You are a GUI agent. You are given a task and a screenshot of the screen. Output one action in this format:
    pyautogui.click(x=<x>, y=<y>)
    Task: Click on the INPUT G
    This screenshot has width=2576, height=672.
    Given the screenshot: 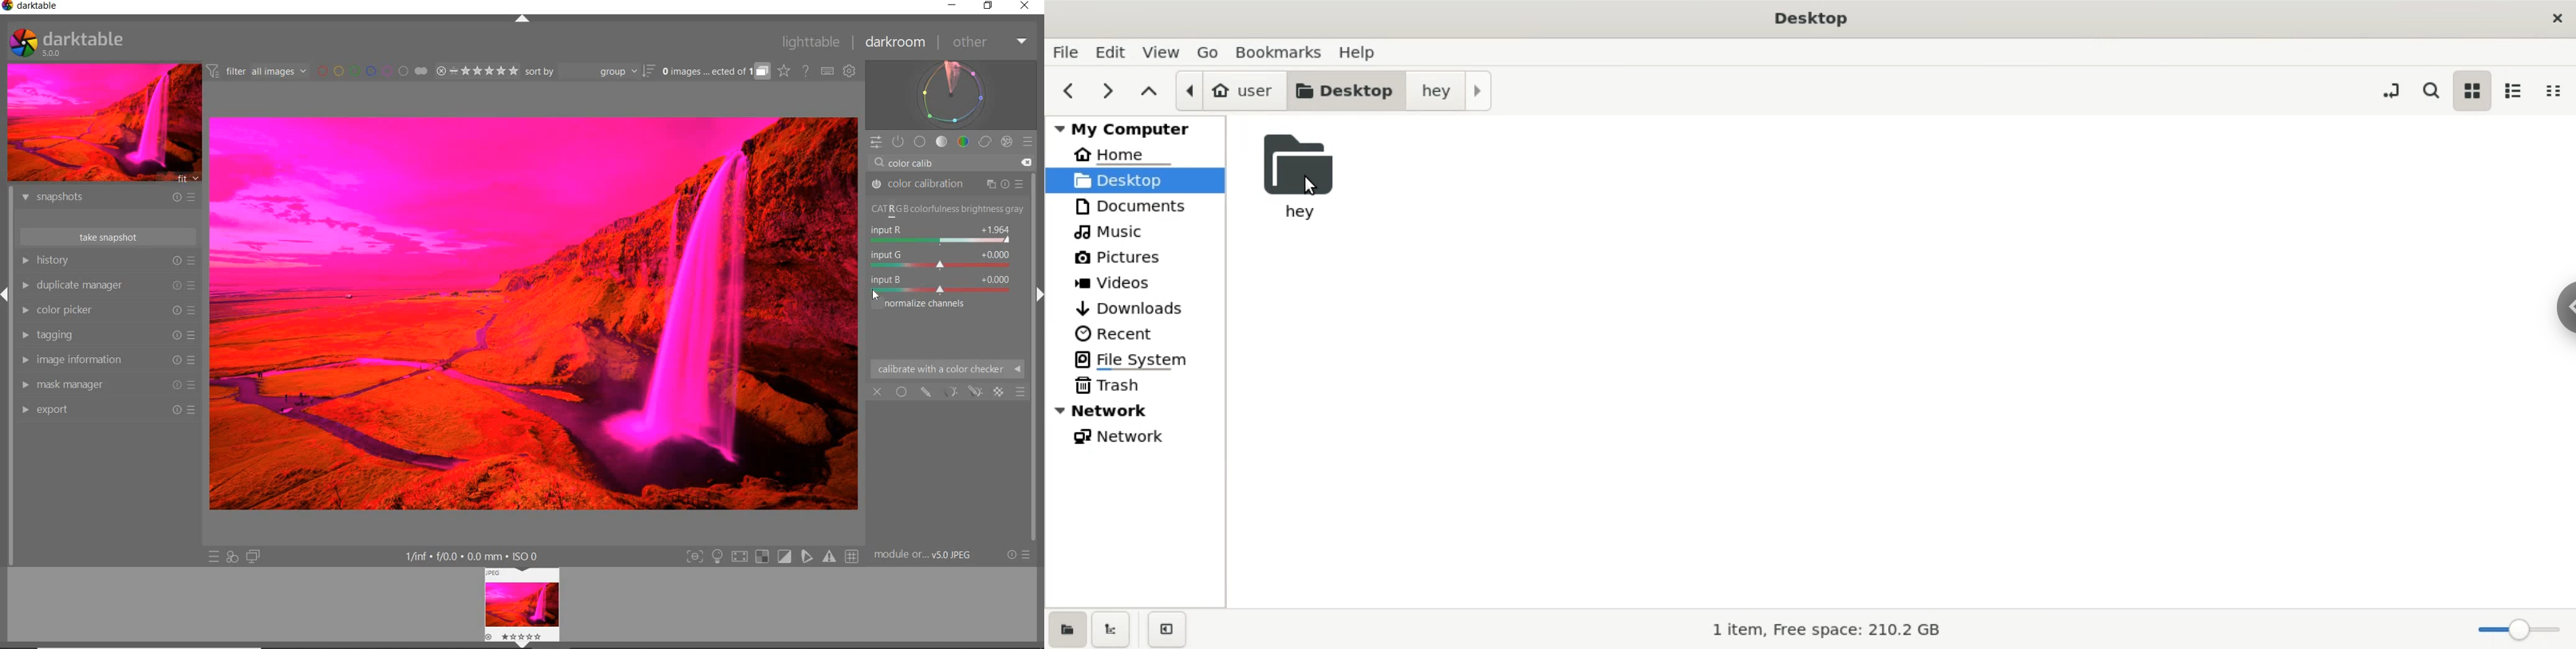 What is the action you would take?
    pyautogui.click(x=939, y=259)
    